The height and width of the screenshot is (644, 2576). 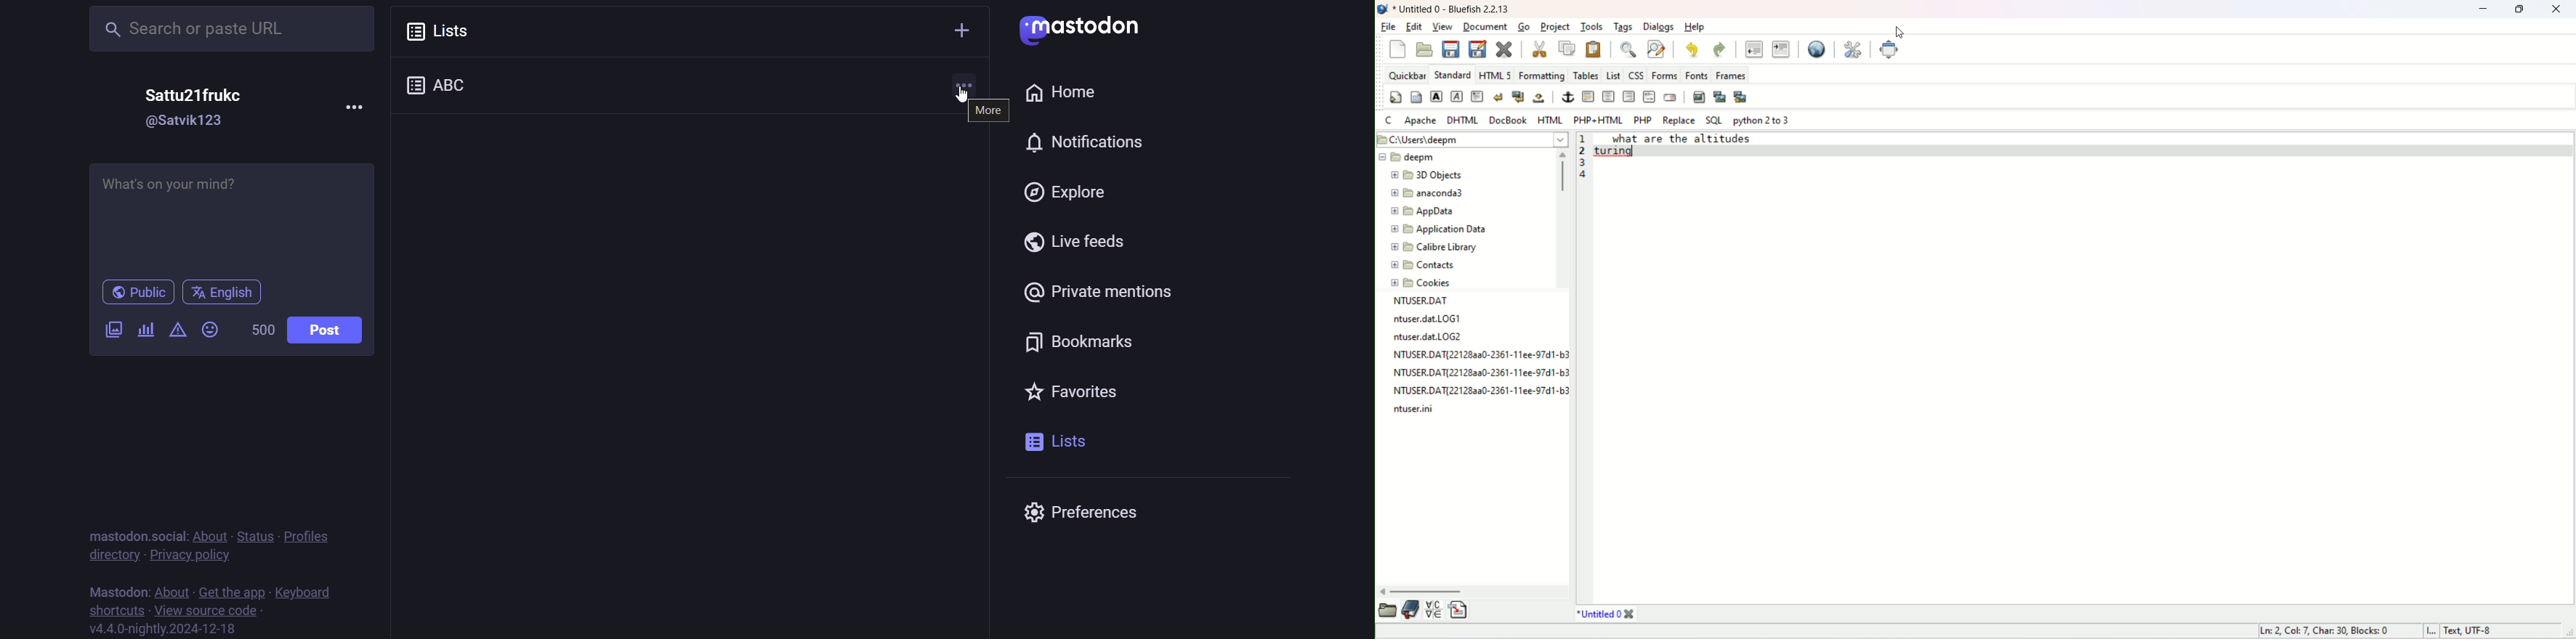 I want to click on C, so click(x=1387, y=120).